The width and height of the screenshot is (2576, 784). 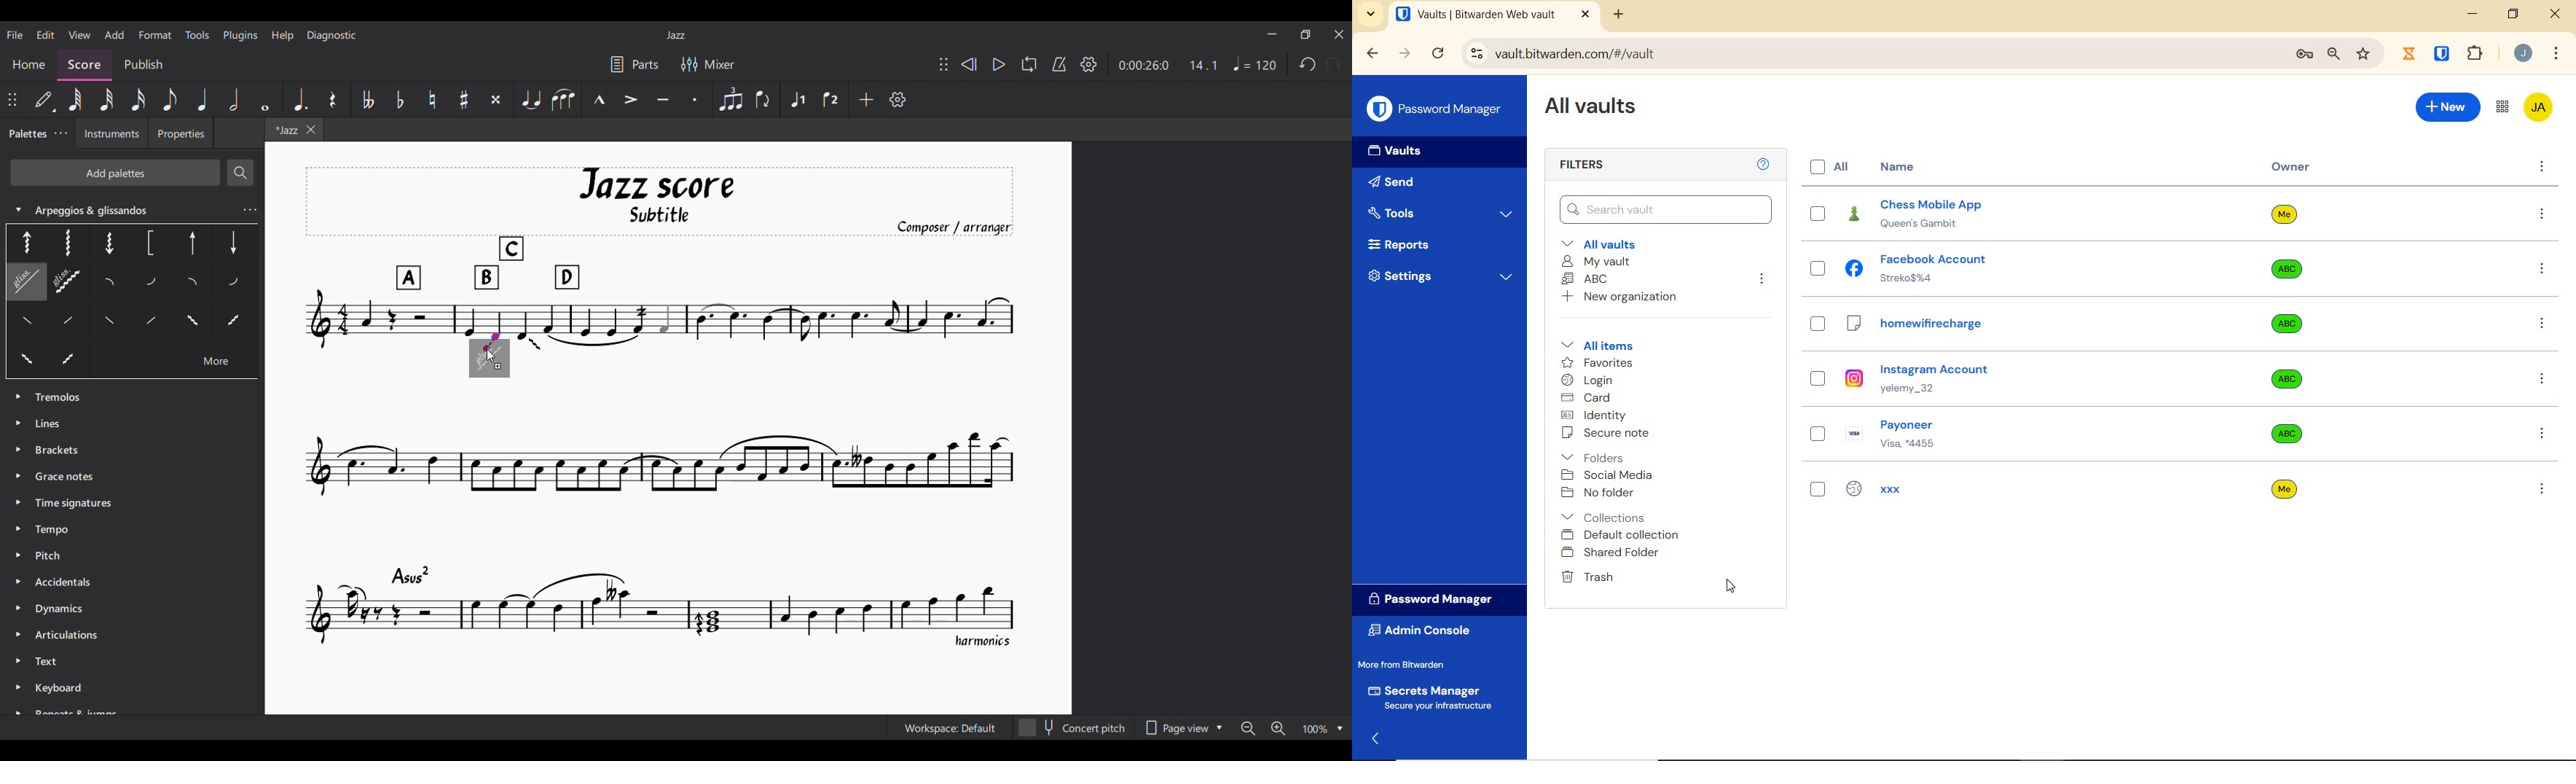 What do you see at coordinates (147, 324) in the screenshot?
I see `Palate 14` at bounding box center [147, 324].